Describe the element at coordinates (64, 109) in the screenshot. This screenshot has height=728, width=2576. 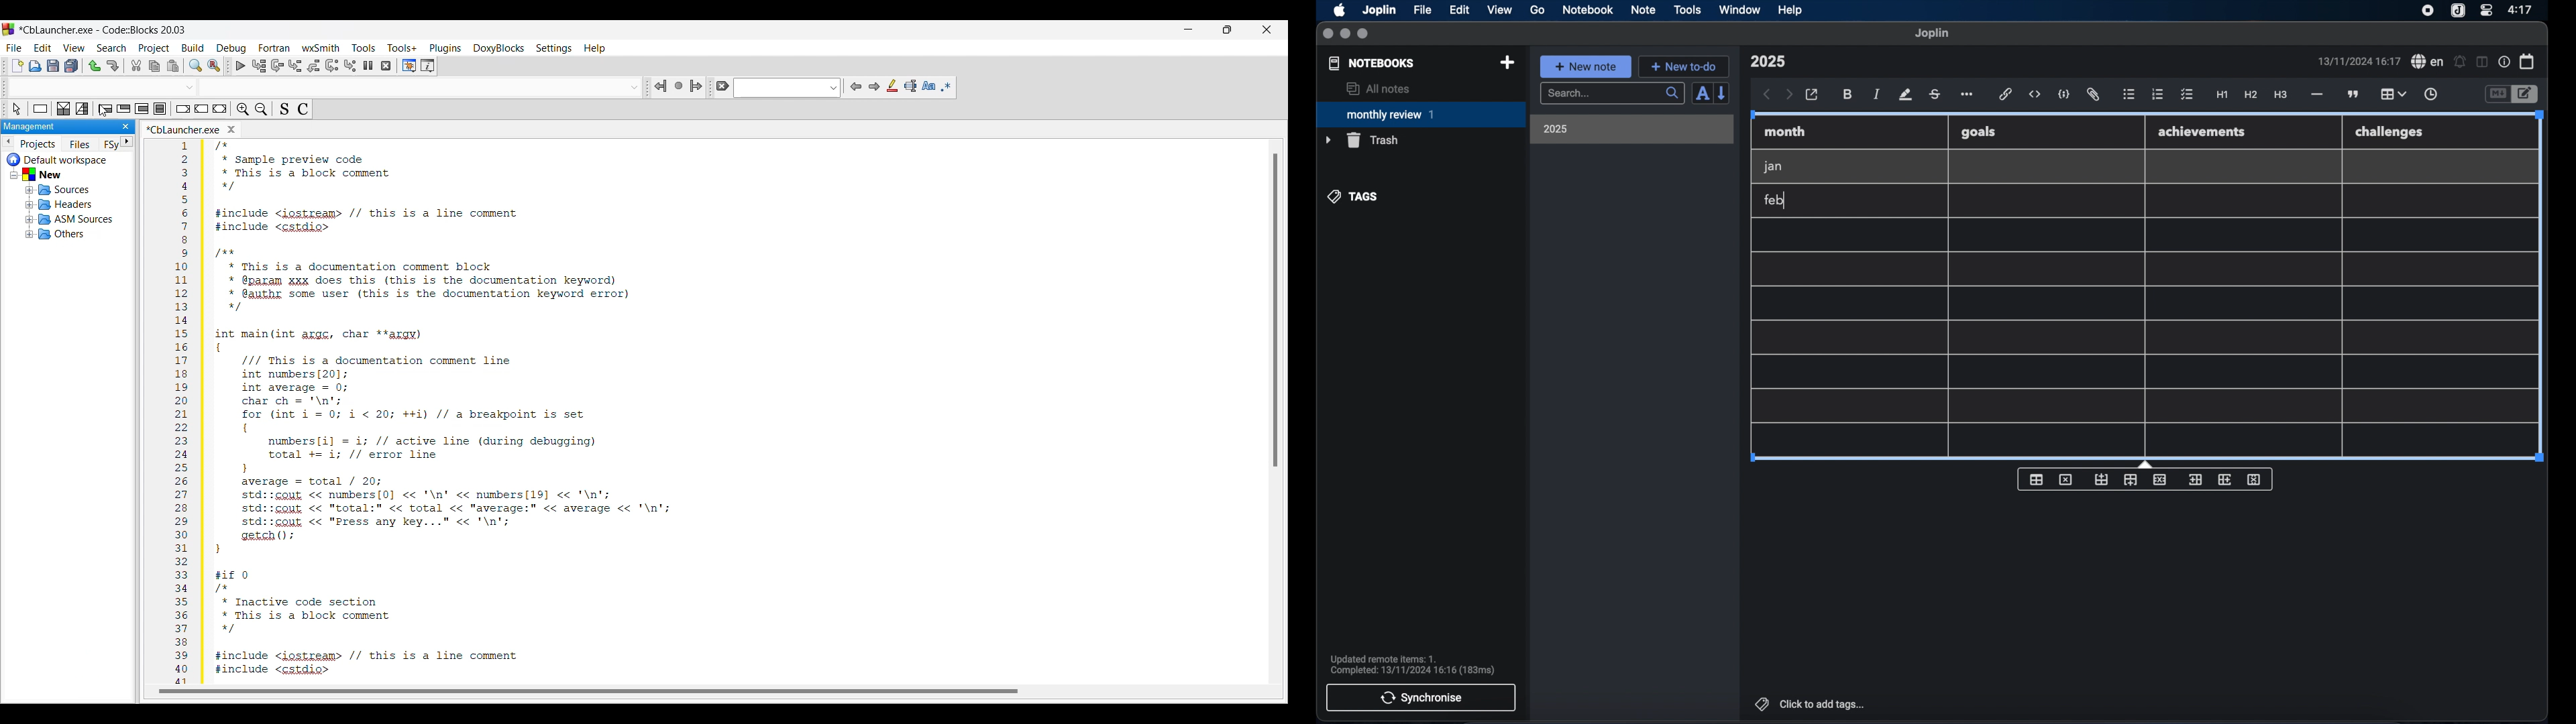
I see `Decision` at that location.